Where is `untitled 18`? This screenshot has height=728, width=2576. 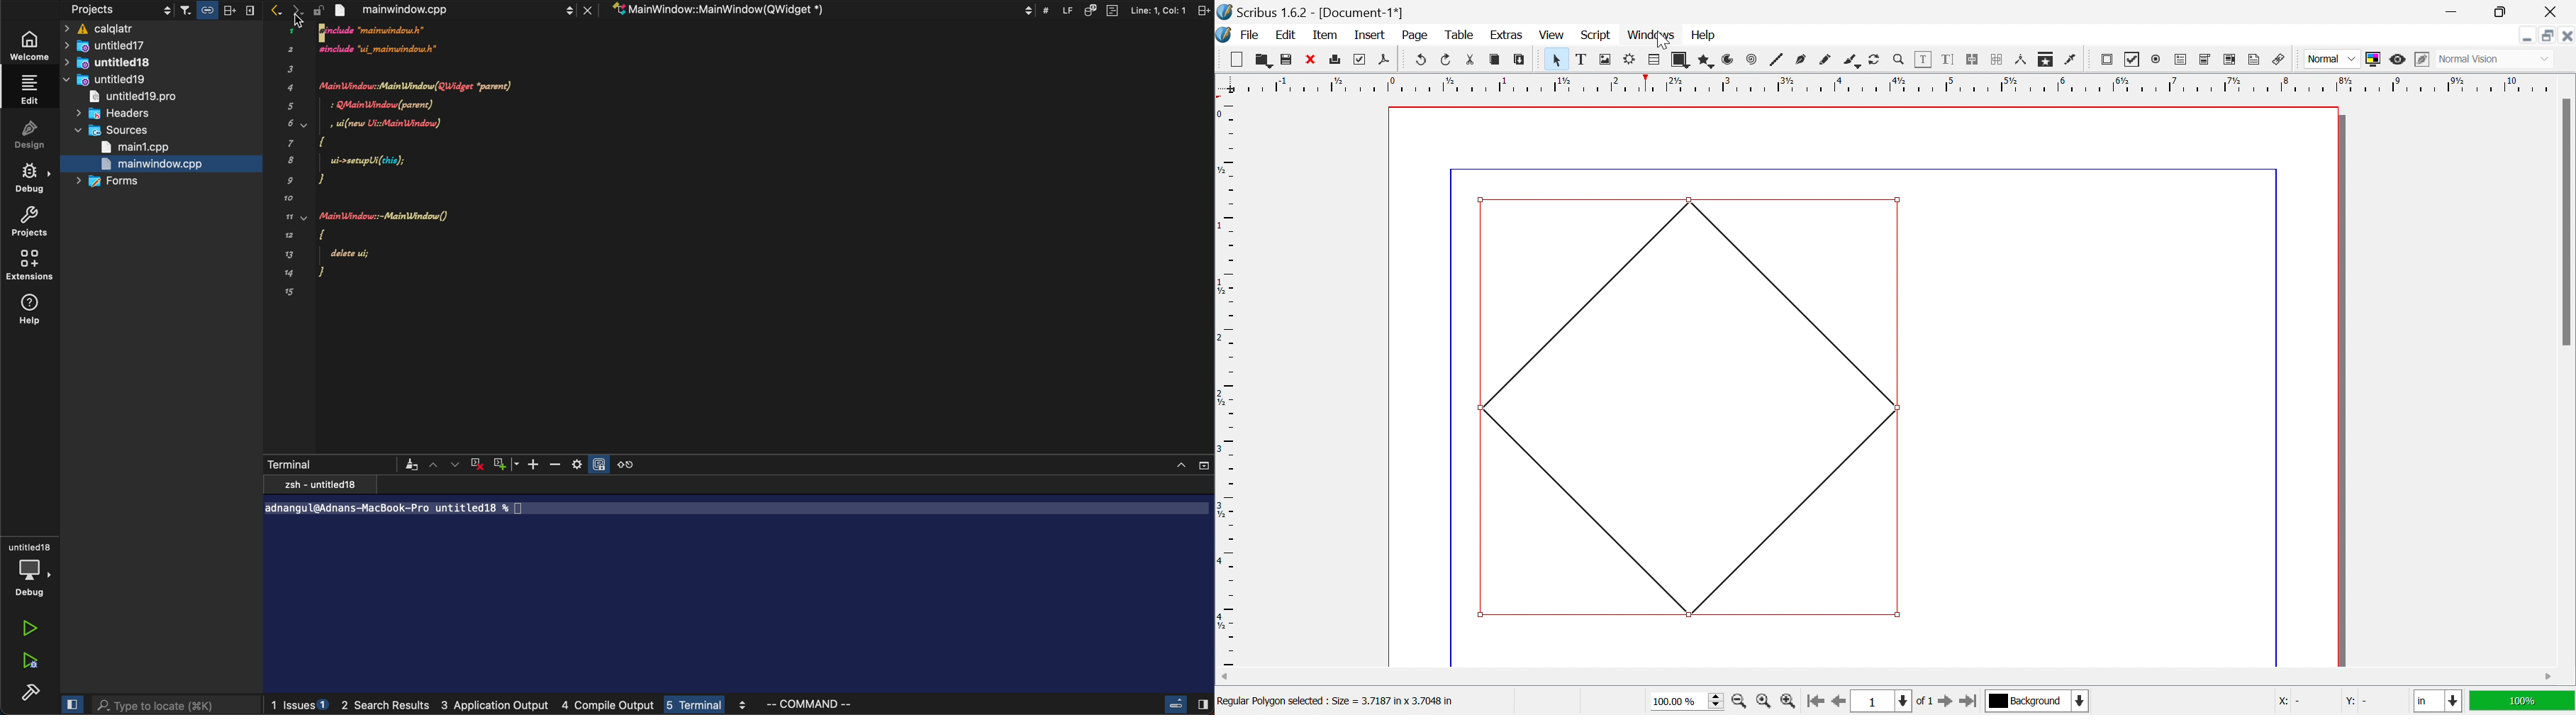 untitled 18 is located at coordinates (115, 63).